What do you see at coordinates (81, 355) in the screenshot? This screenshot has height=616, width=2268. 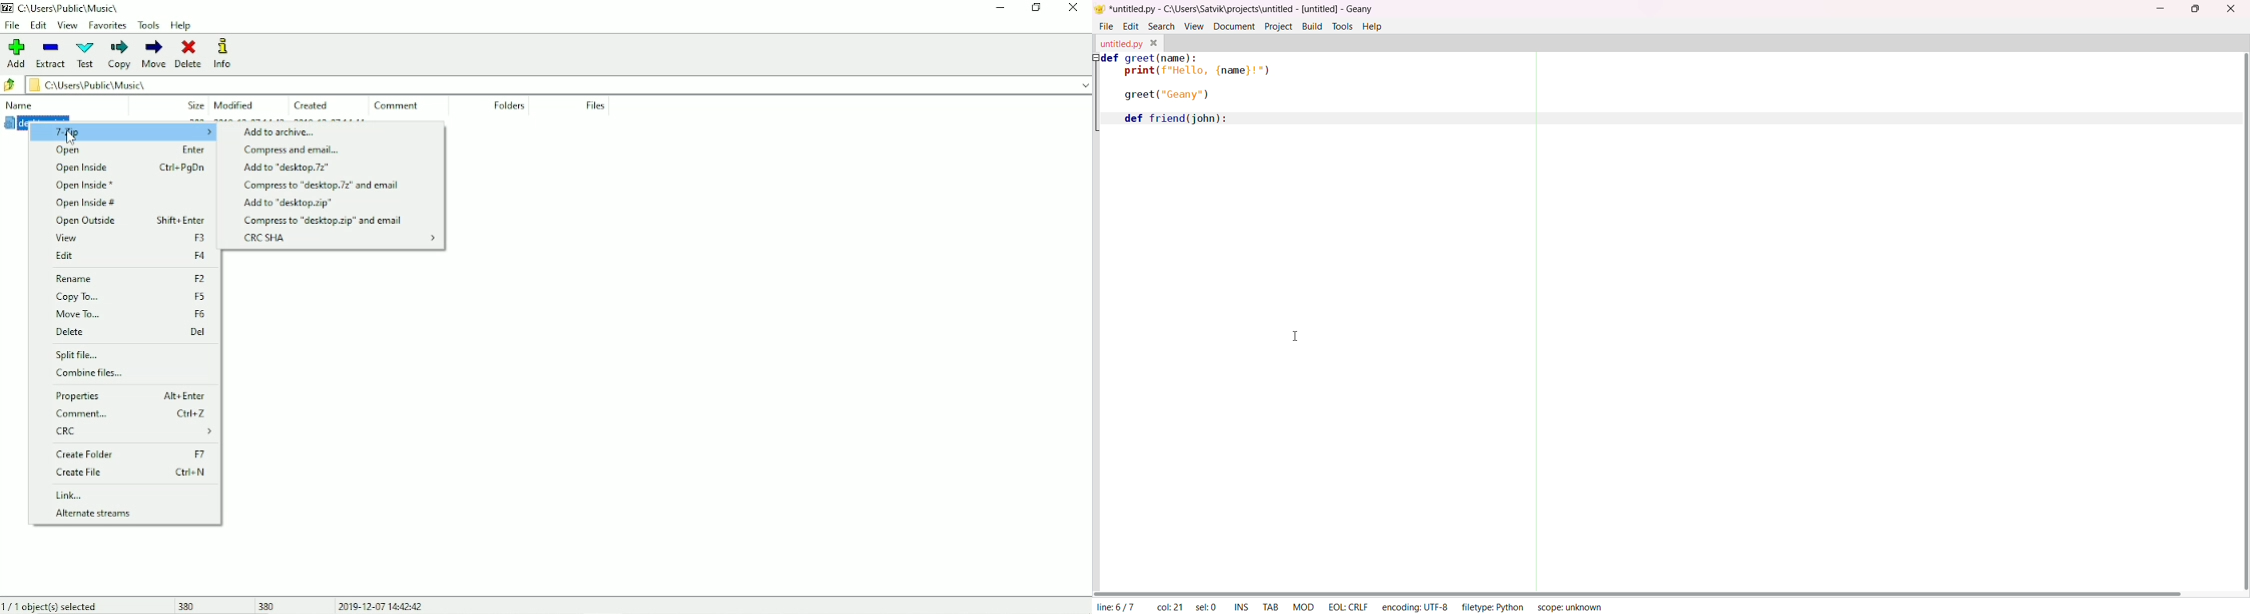 I see `Split file` at bounding box center [81, 355].